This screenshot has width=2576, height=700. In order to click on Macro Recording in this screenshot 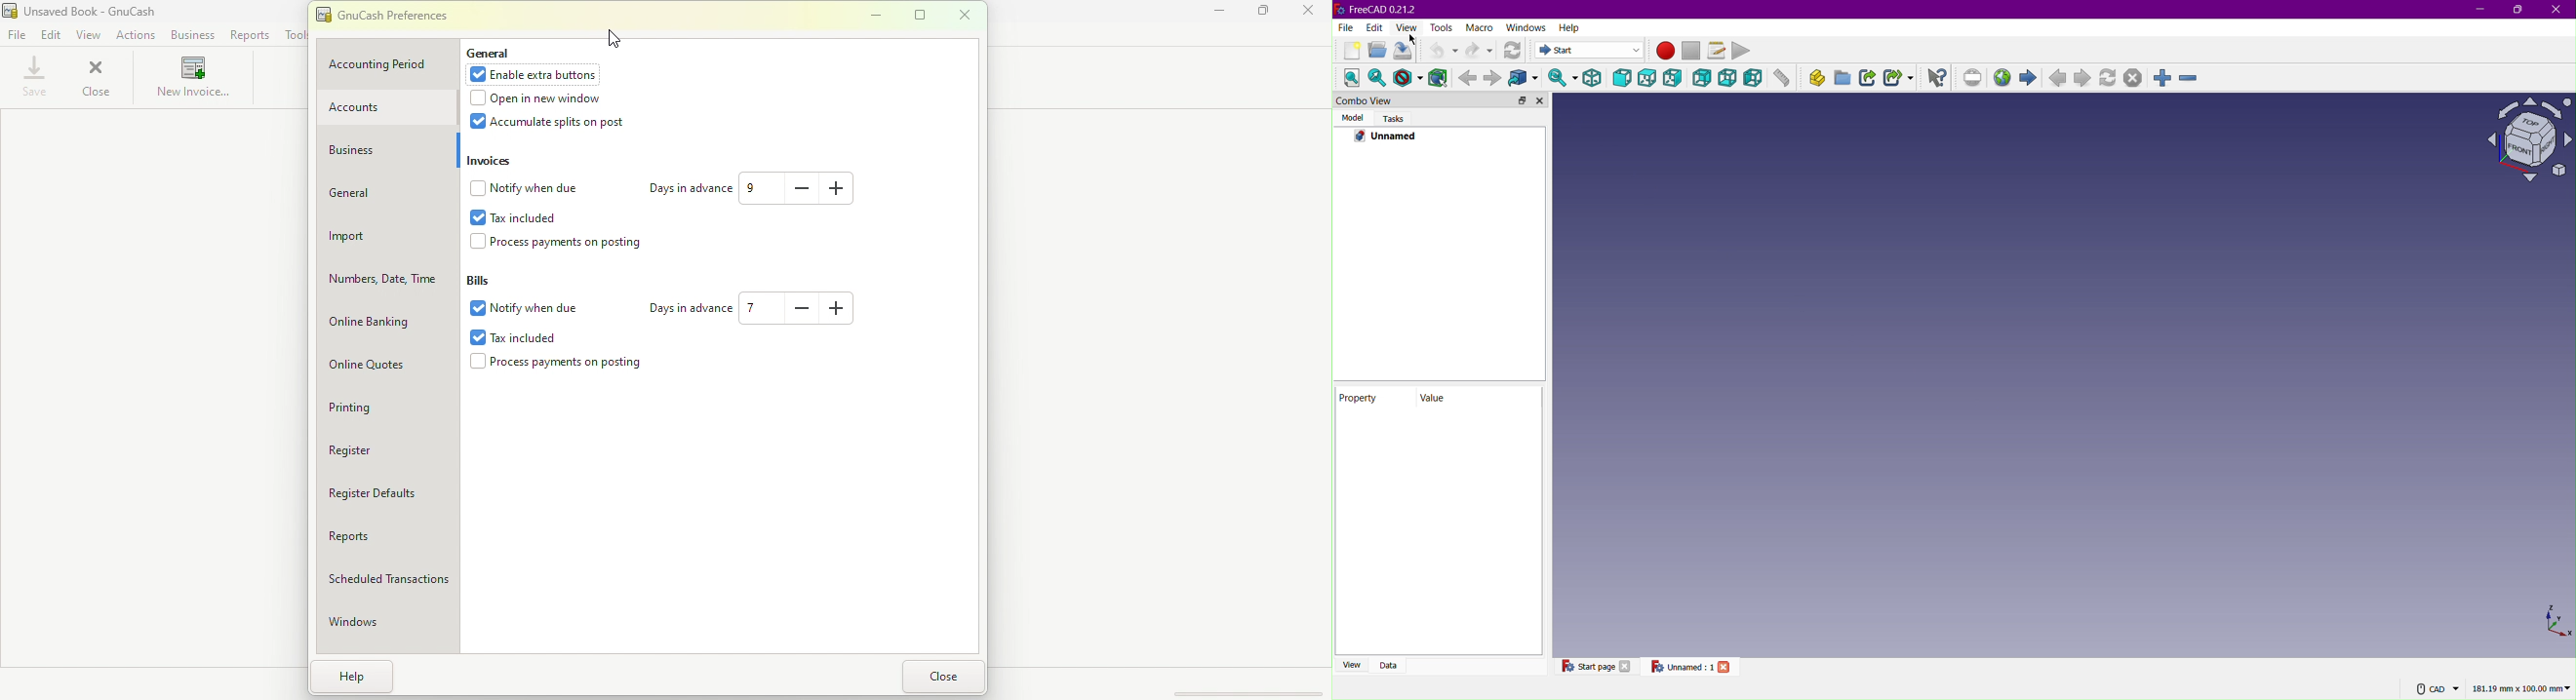, I will do `click(1664, 51)`.